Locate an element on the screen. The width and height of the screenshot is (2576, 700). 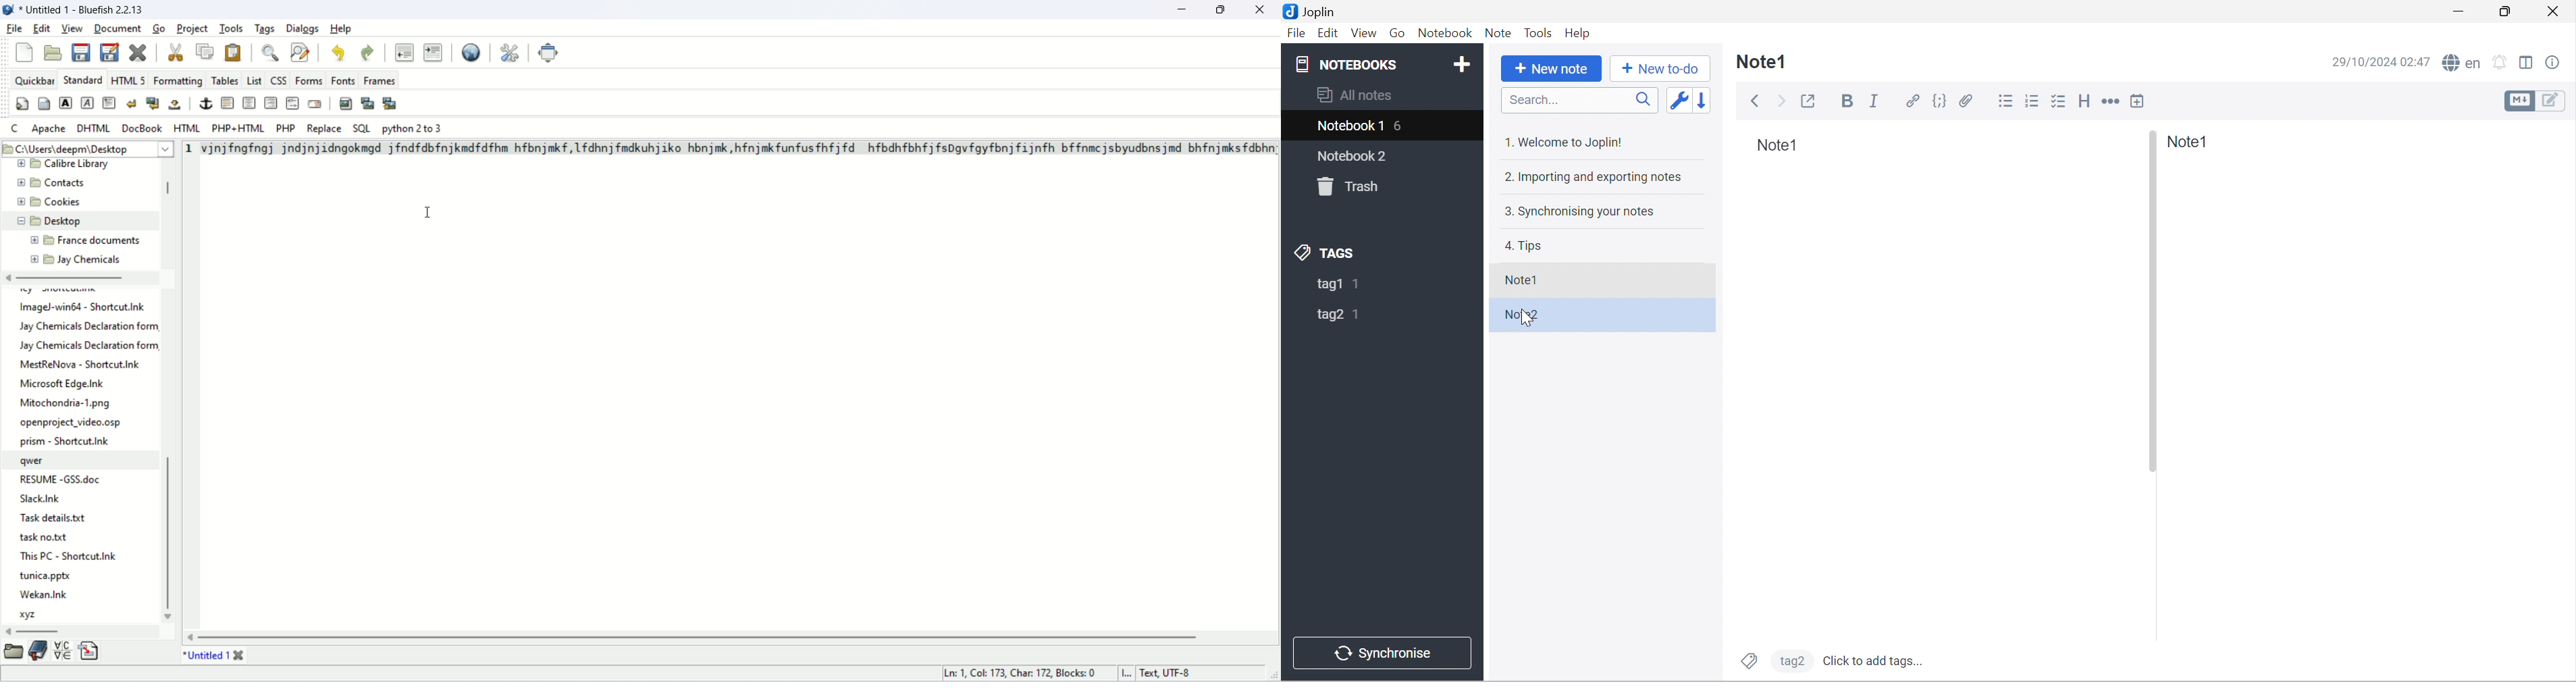
tag1 is located at coordinates (1328, 284).